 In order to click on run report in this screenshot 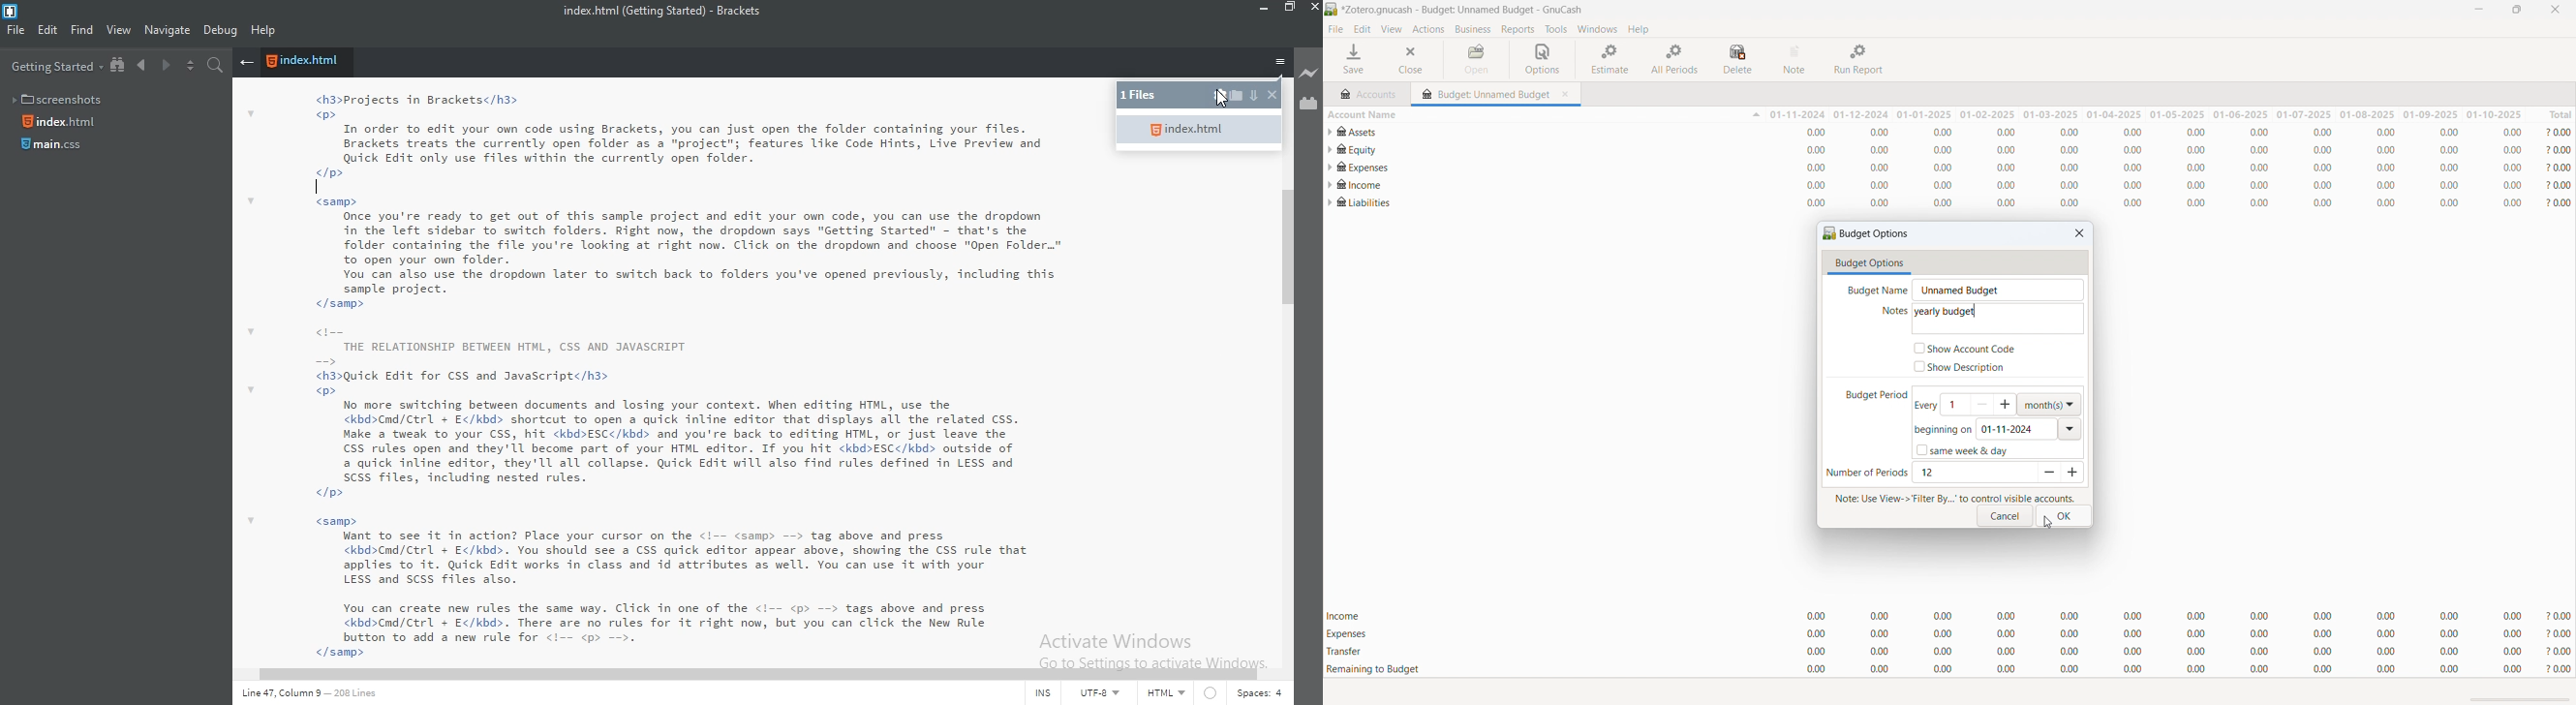, I will do `click(1860, 59)`.